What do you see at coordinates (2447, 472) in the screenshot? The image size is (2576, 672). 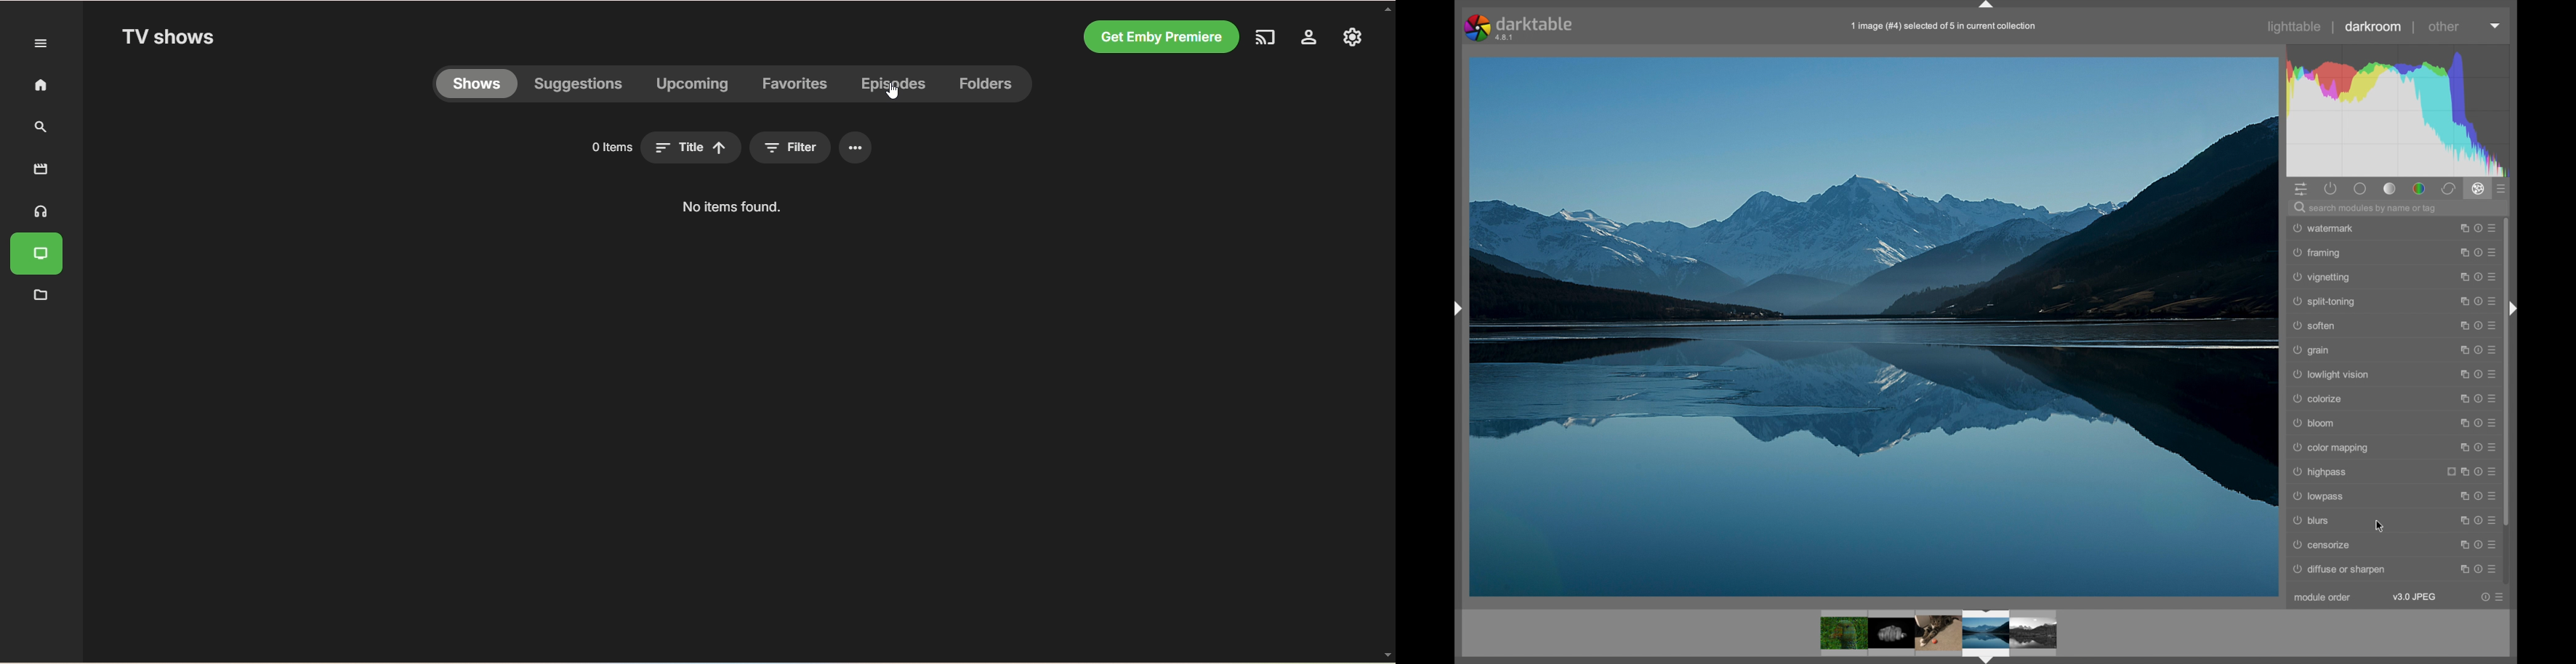 I see `icon` at bounding box center [2447, 472].